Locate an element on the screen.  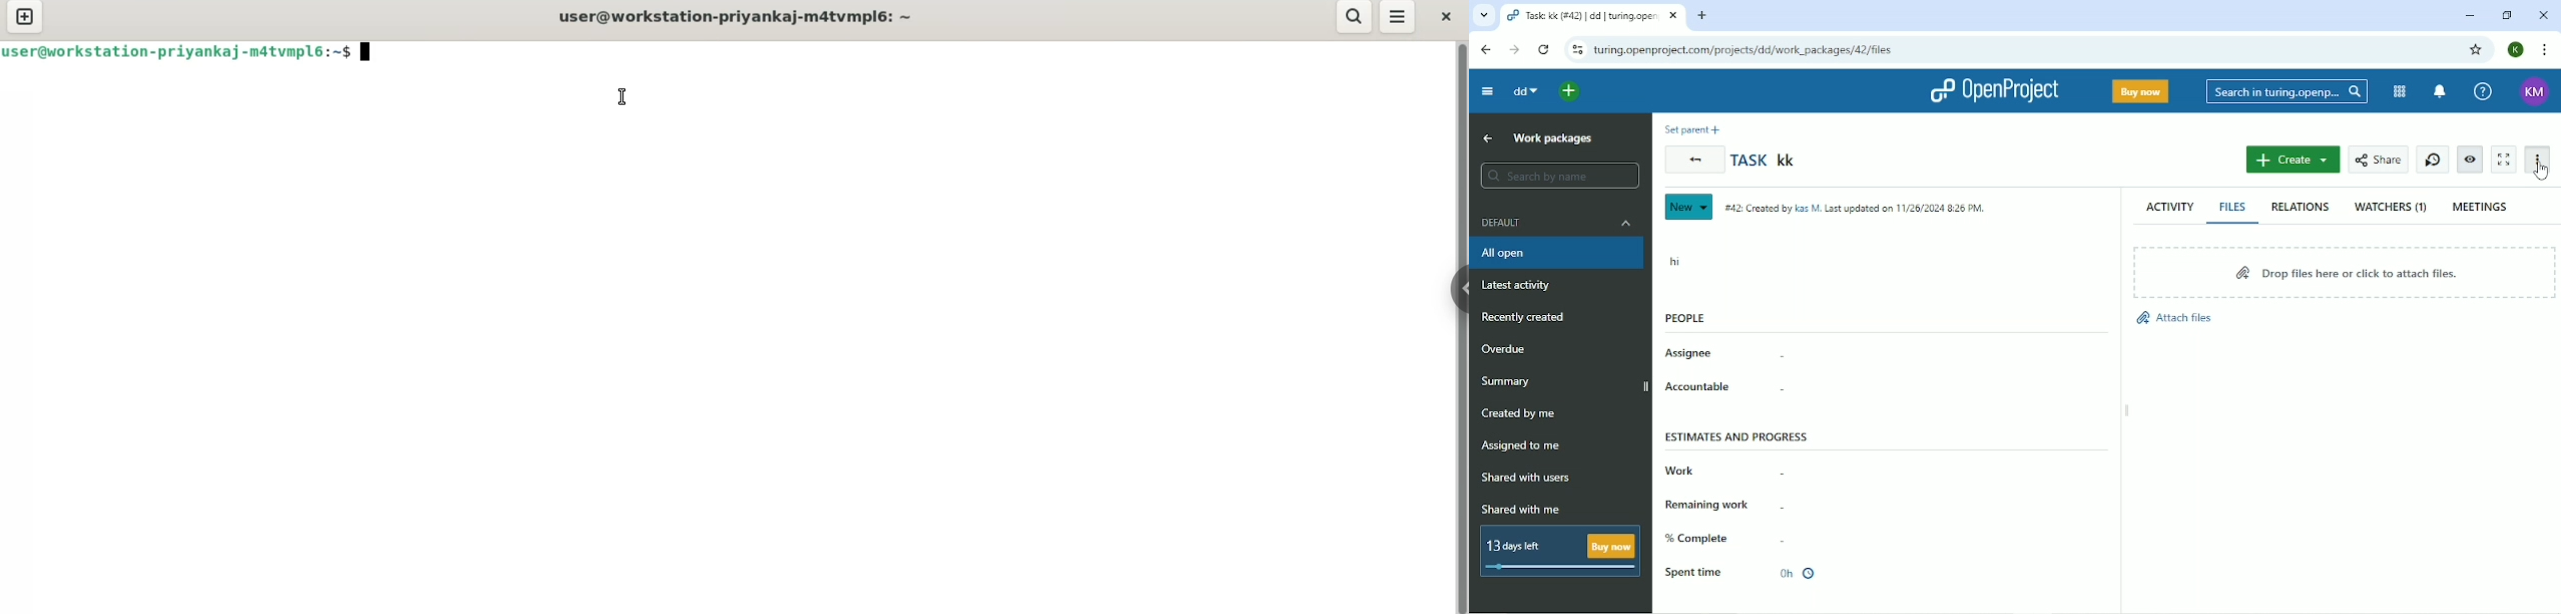
Activate zen mode is located at coordinates (2503, 159).